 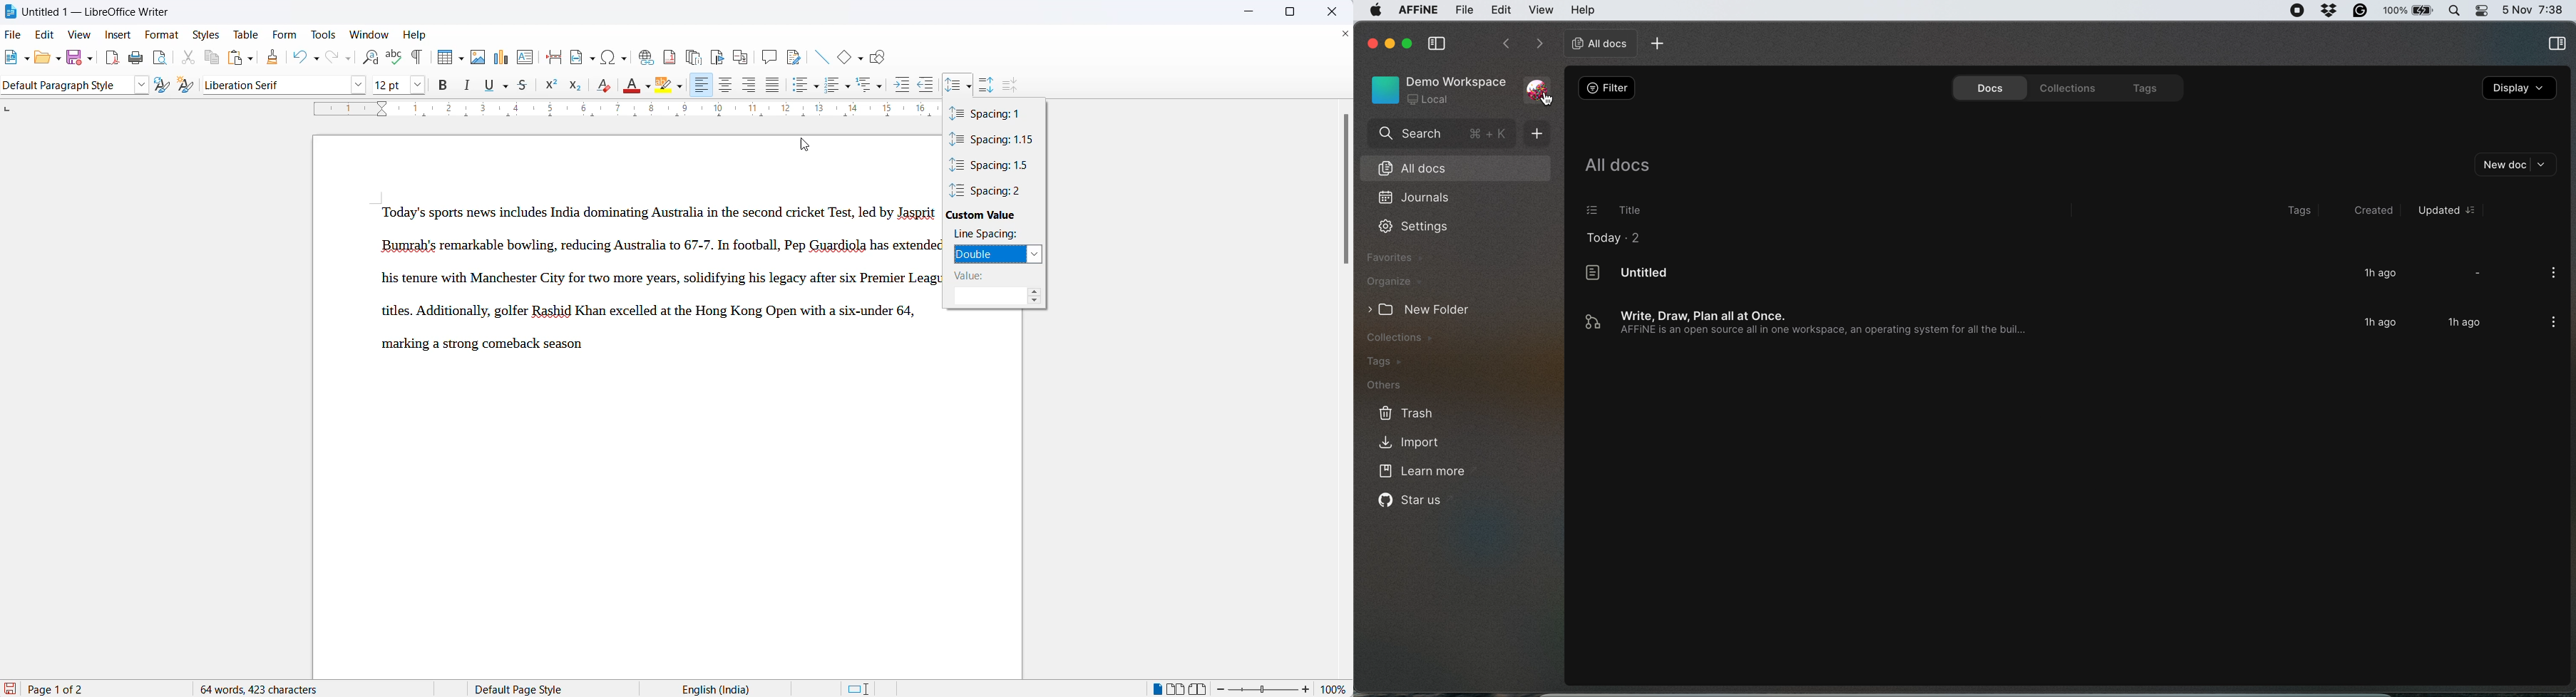 I want to click on spacing with value 1, so click(x=988, y=114).